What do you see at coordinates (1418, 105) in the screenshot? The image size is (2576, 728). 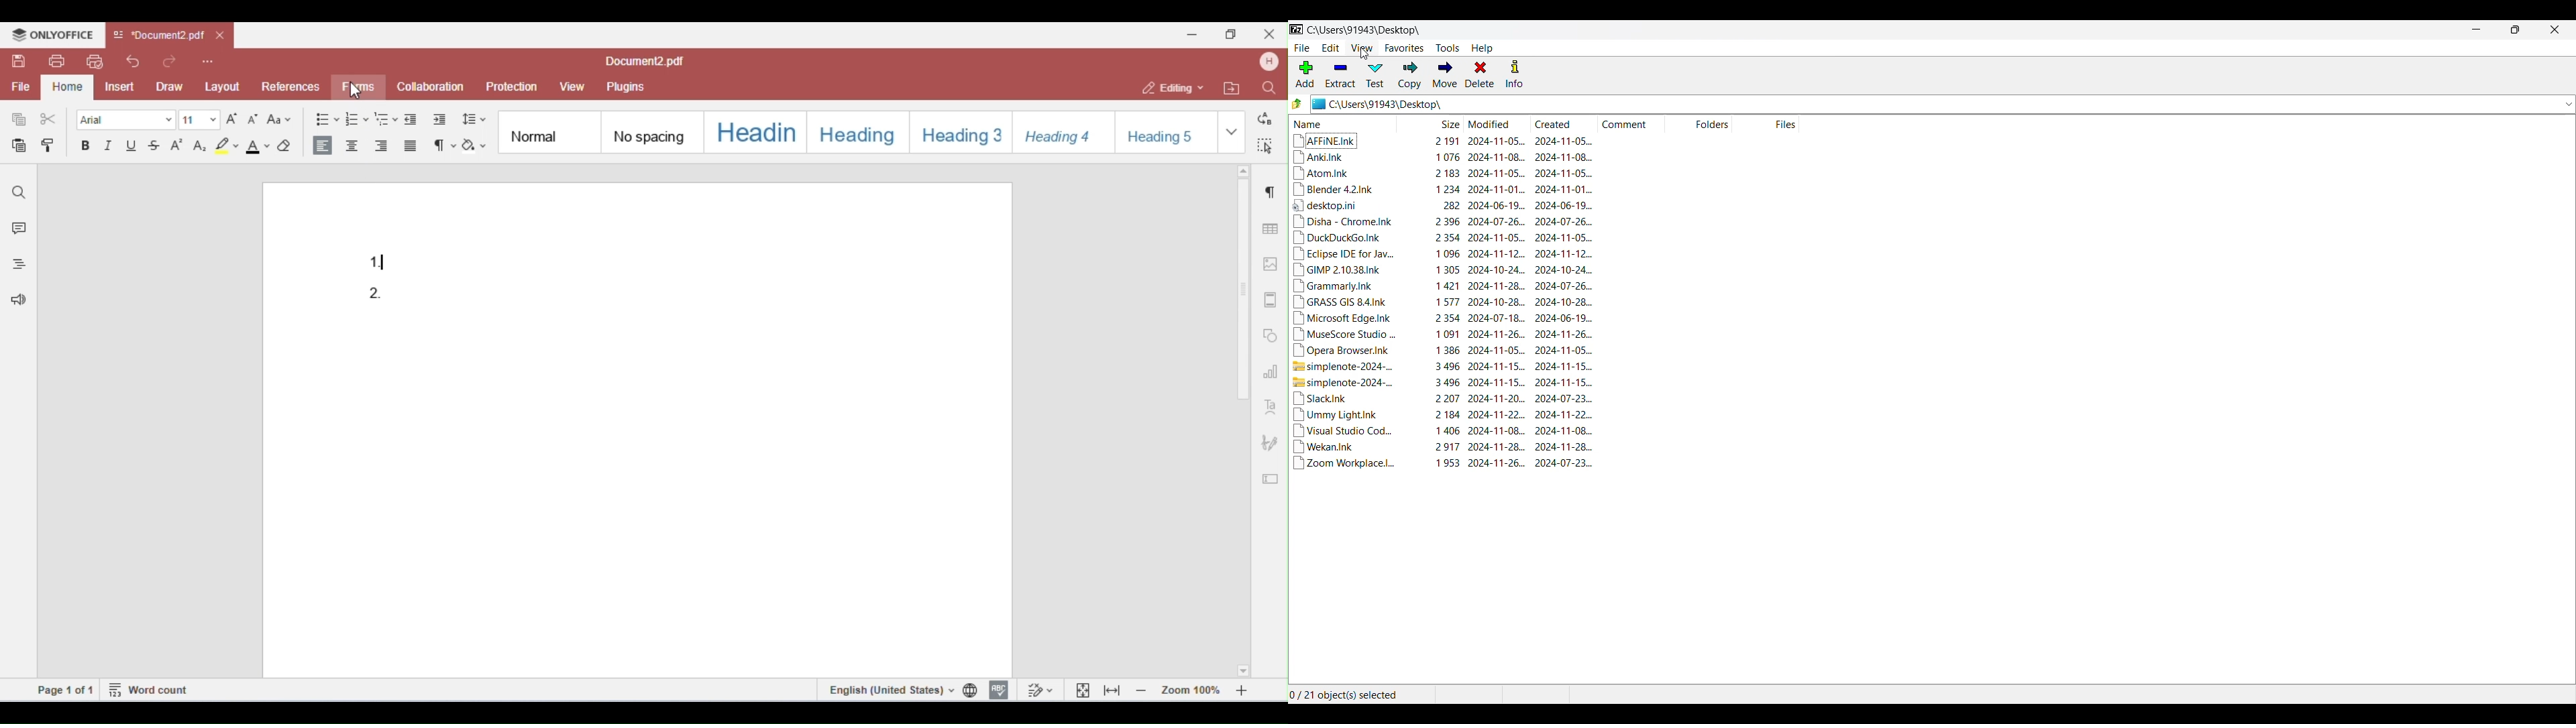 I see `C:\Users\91943\Desktop\` at bounding box center [1418, 105].